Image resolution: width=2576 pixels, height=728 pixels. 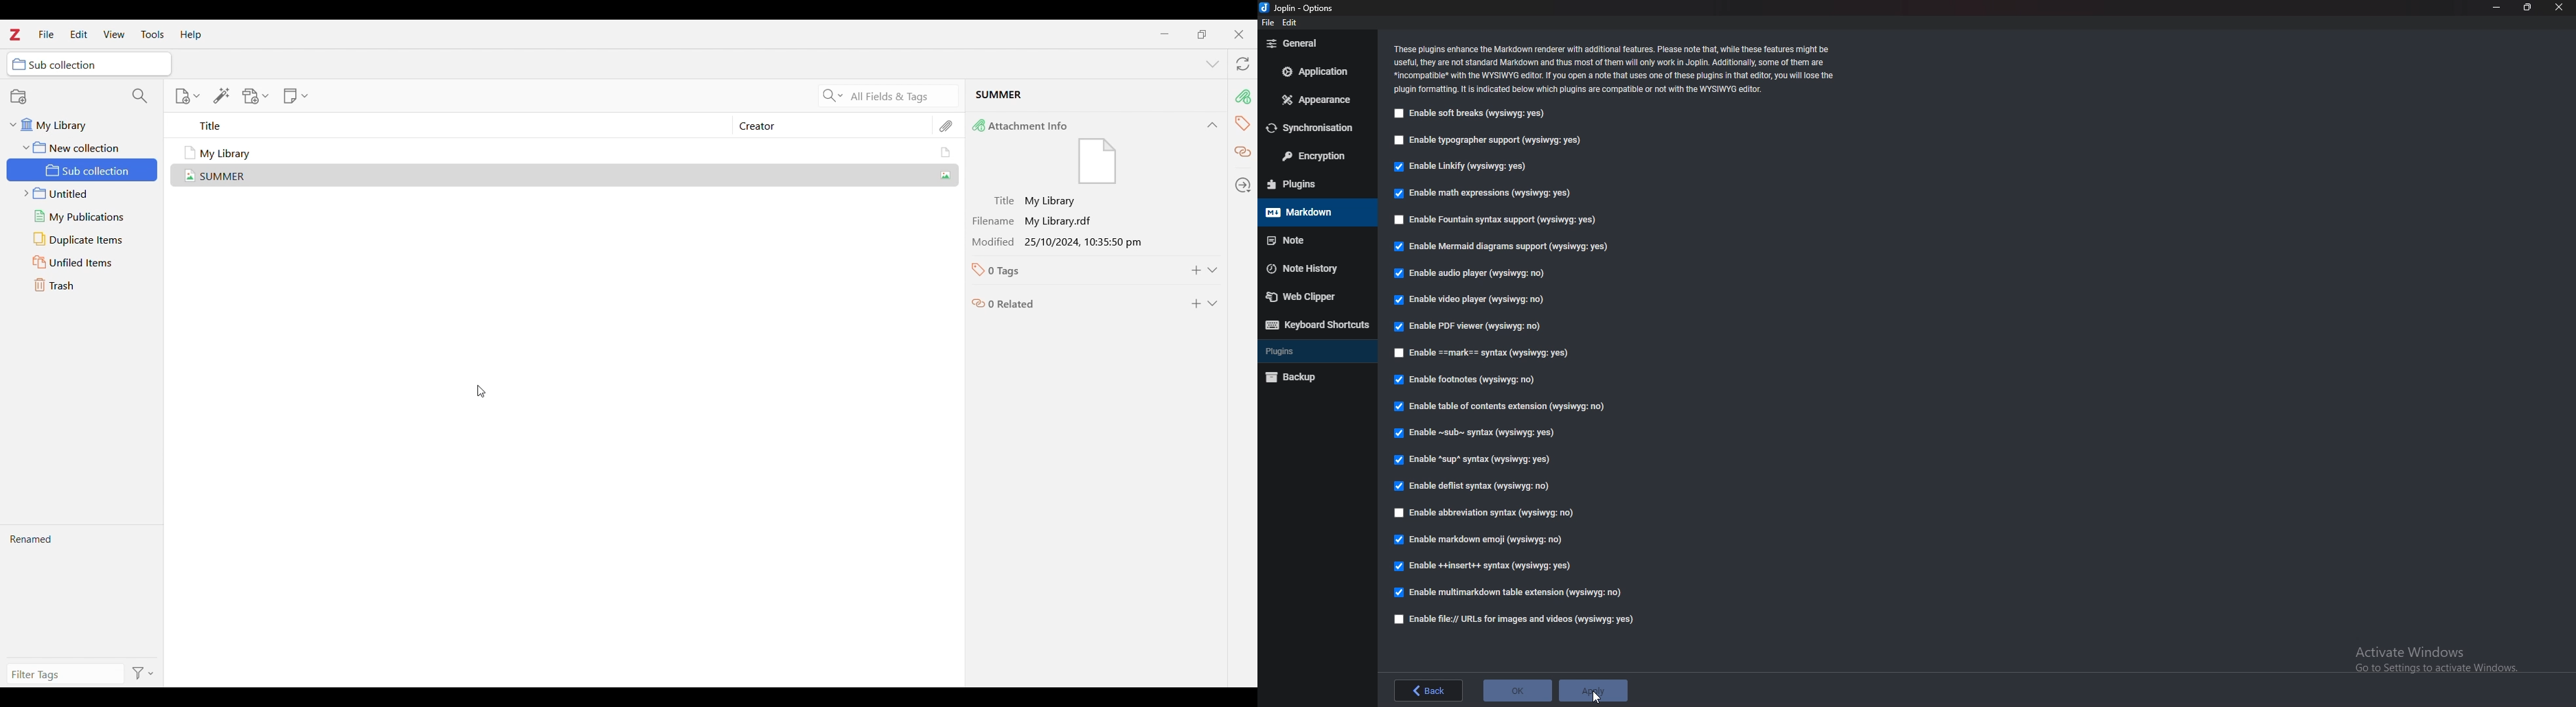 I want to click on minimize, so click(x=2497, y=7).